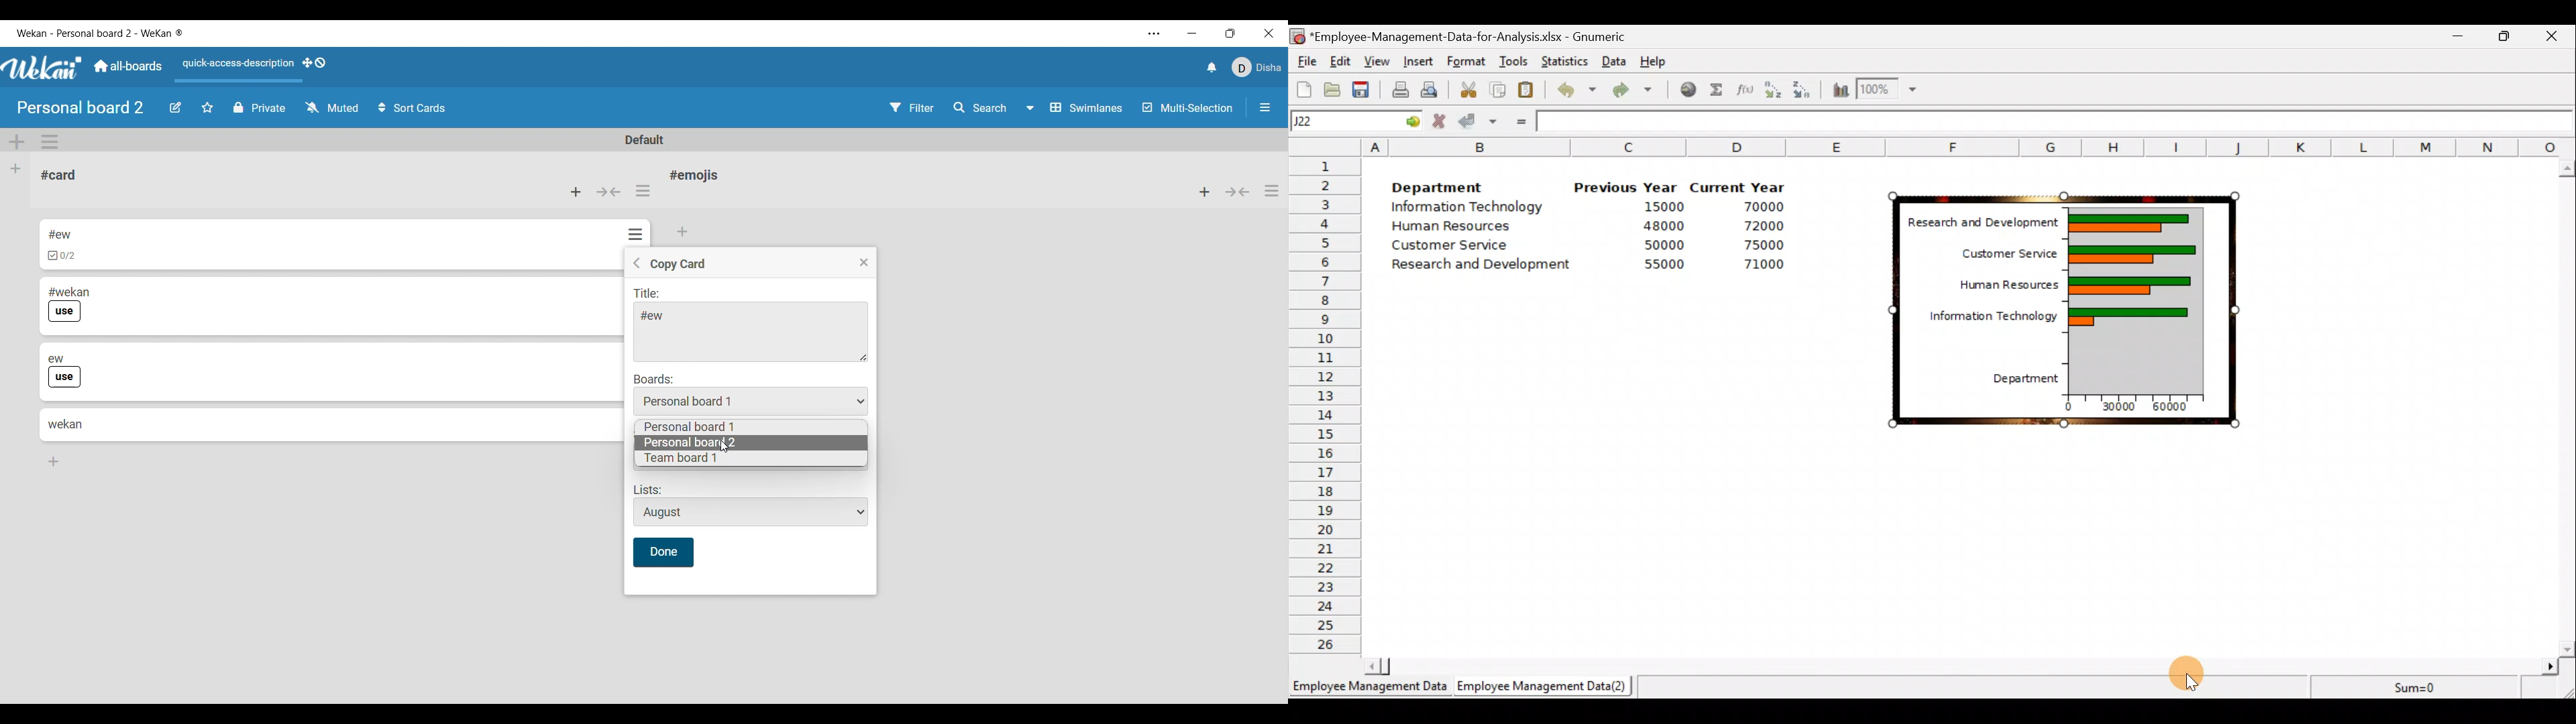  I want to click on List actions, so click(643, 190).